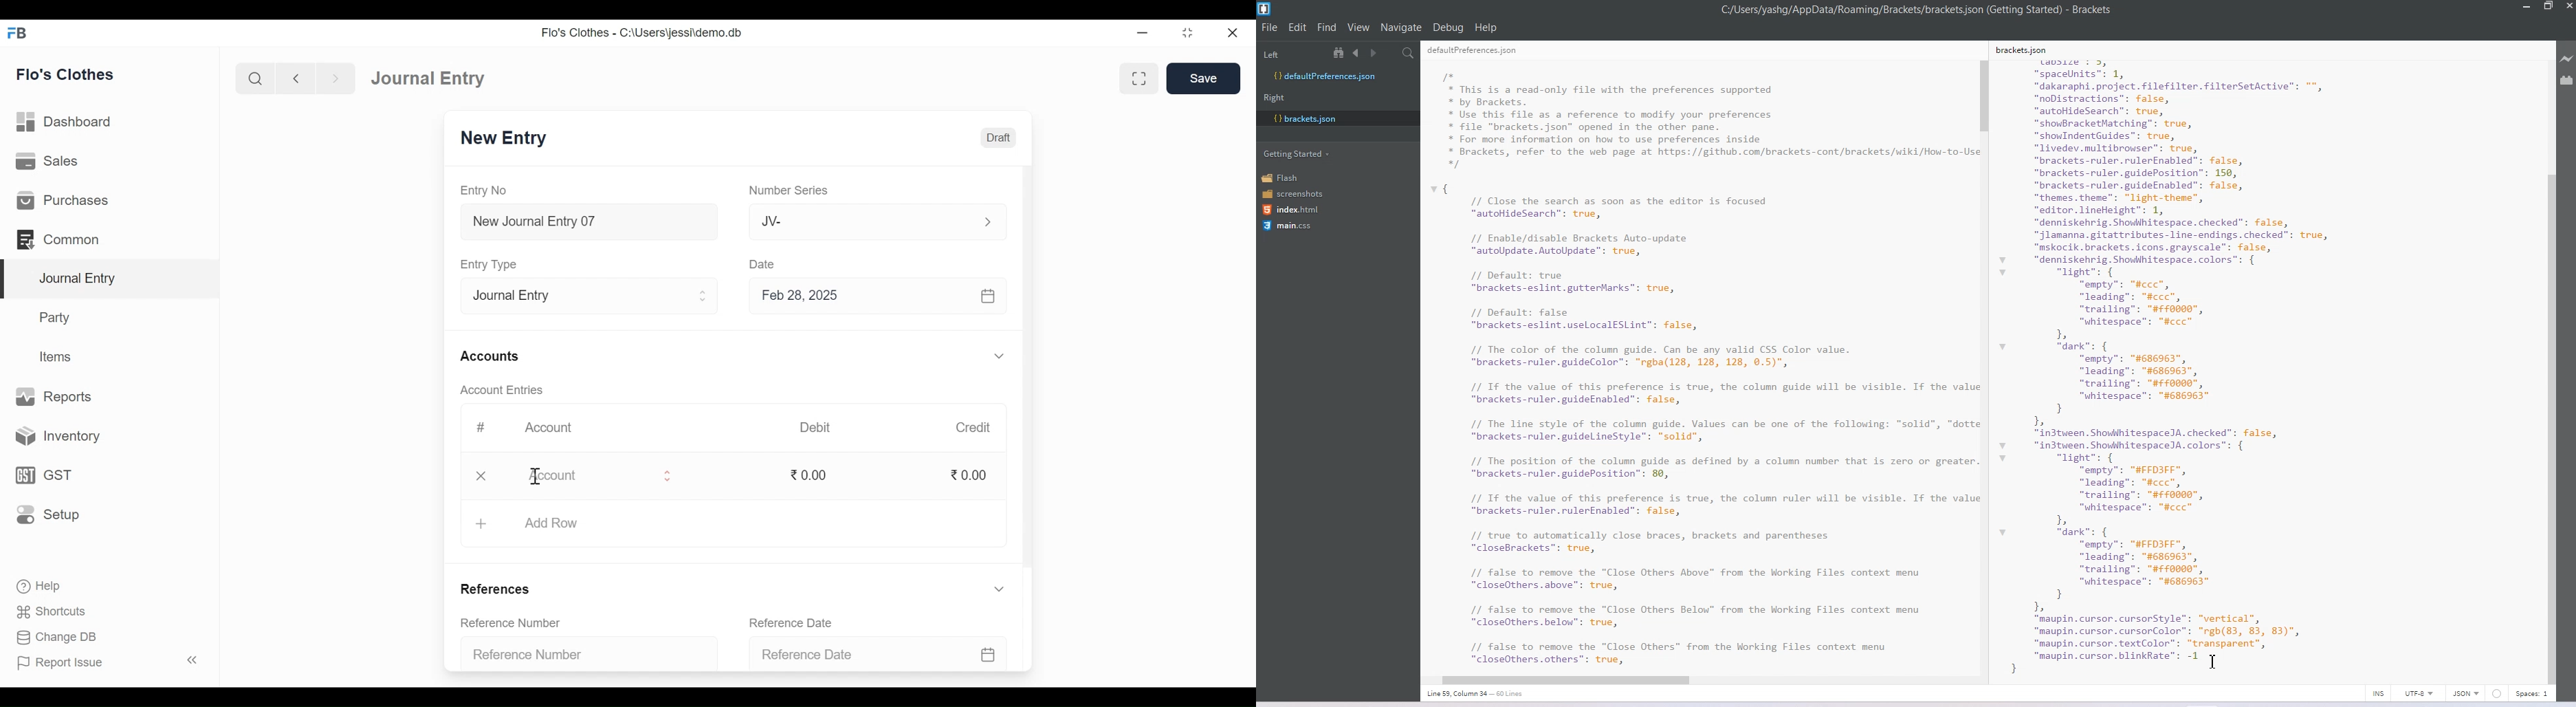 This screenshot has width=2576, height=728. What do you see at coordinates (1390, 54) in the screenshot?
I see `Split editor vertically and Horizontally` at bounding box center [1390, 54].